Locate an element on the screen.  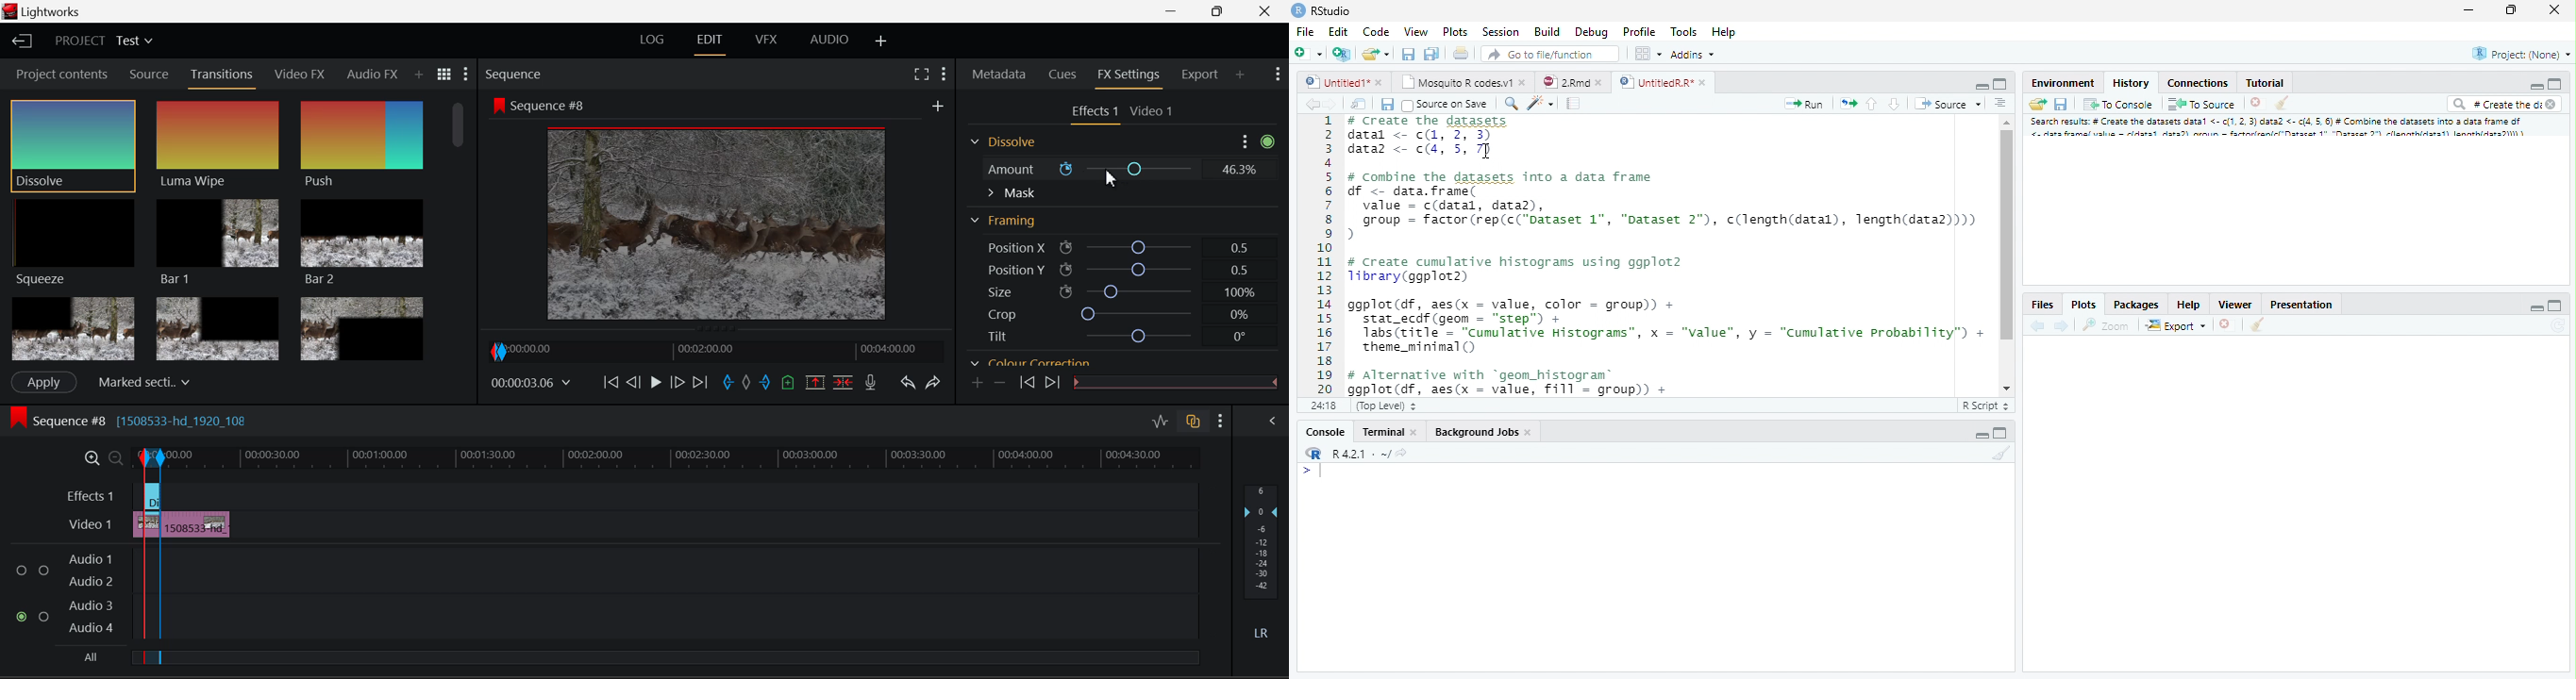
Audio Input Field is located at coordinates (680, 564).